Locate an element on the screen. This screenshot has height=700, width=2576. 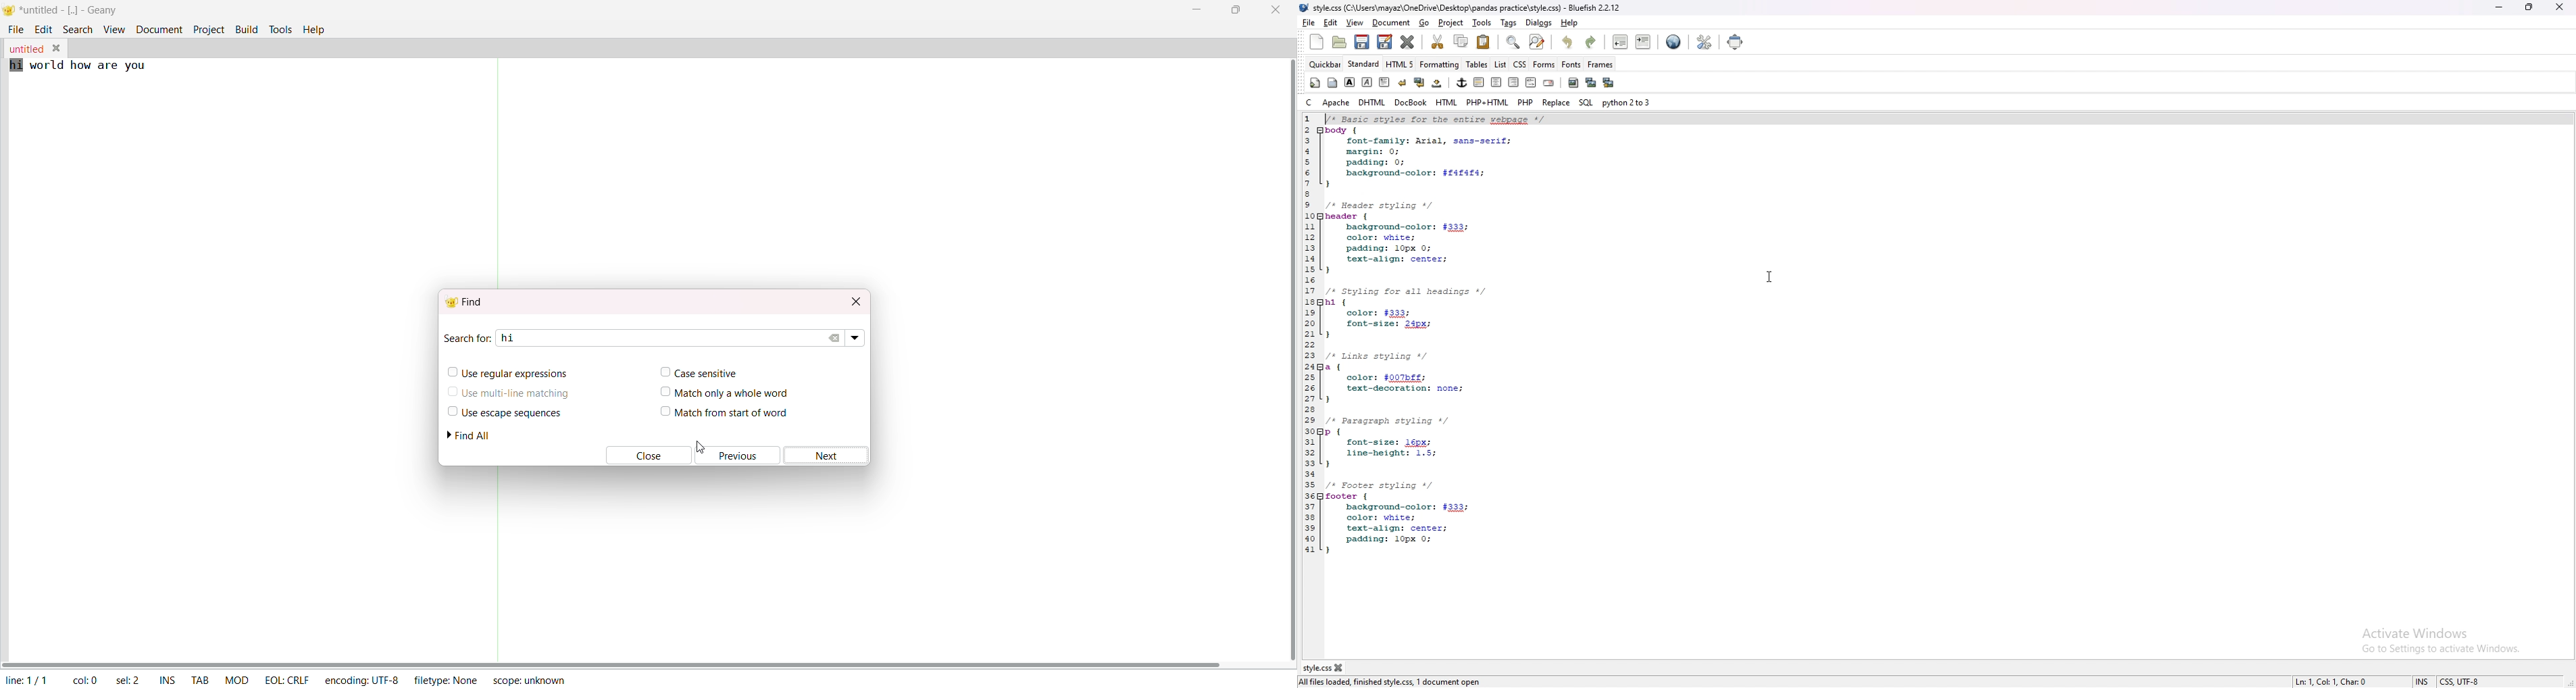
new is located at coordinates (1316, 42).